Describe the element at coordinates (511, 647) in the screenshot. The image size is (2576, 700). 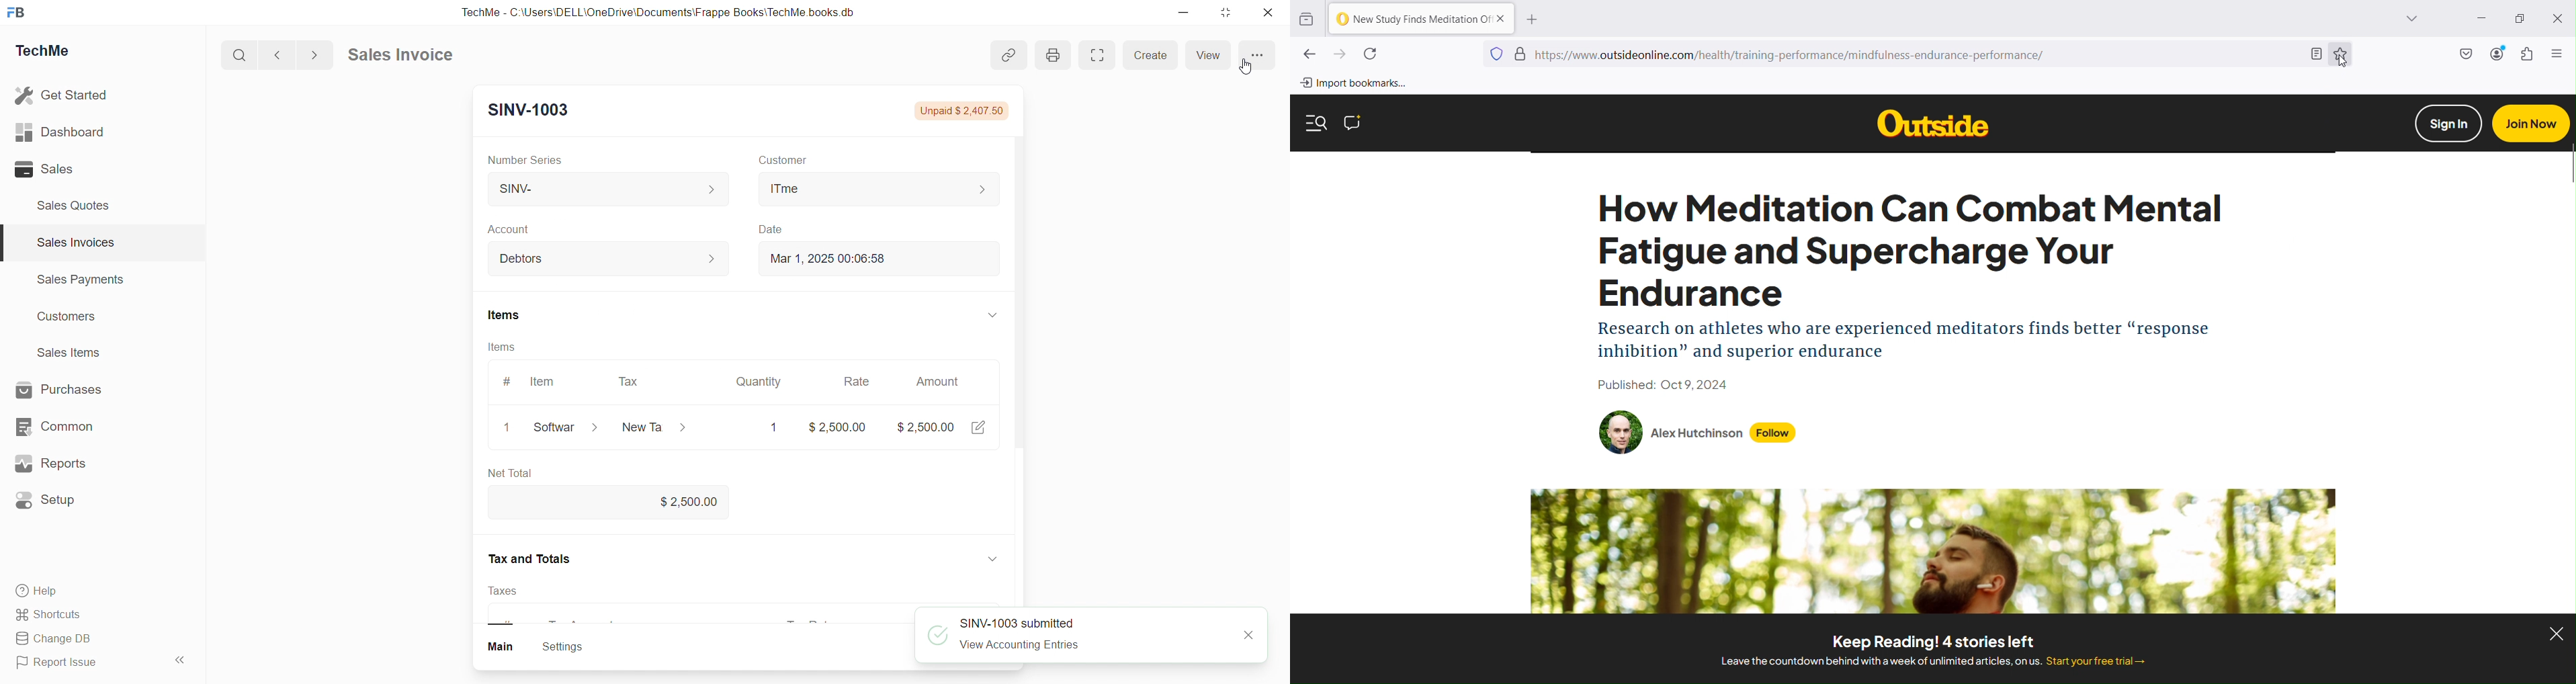
I see `Main` at that location.